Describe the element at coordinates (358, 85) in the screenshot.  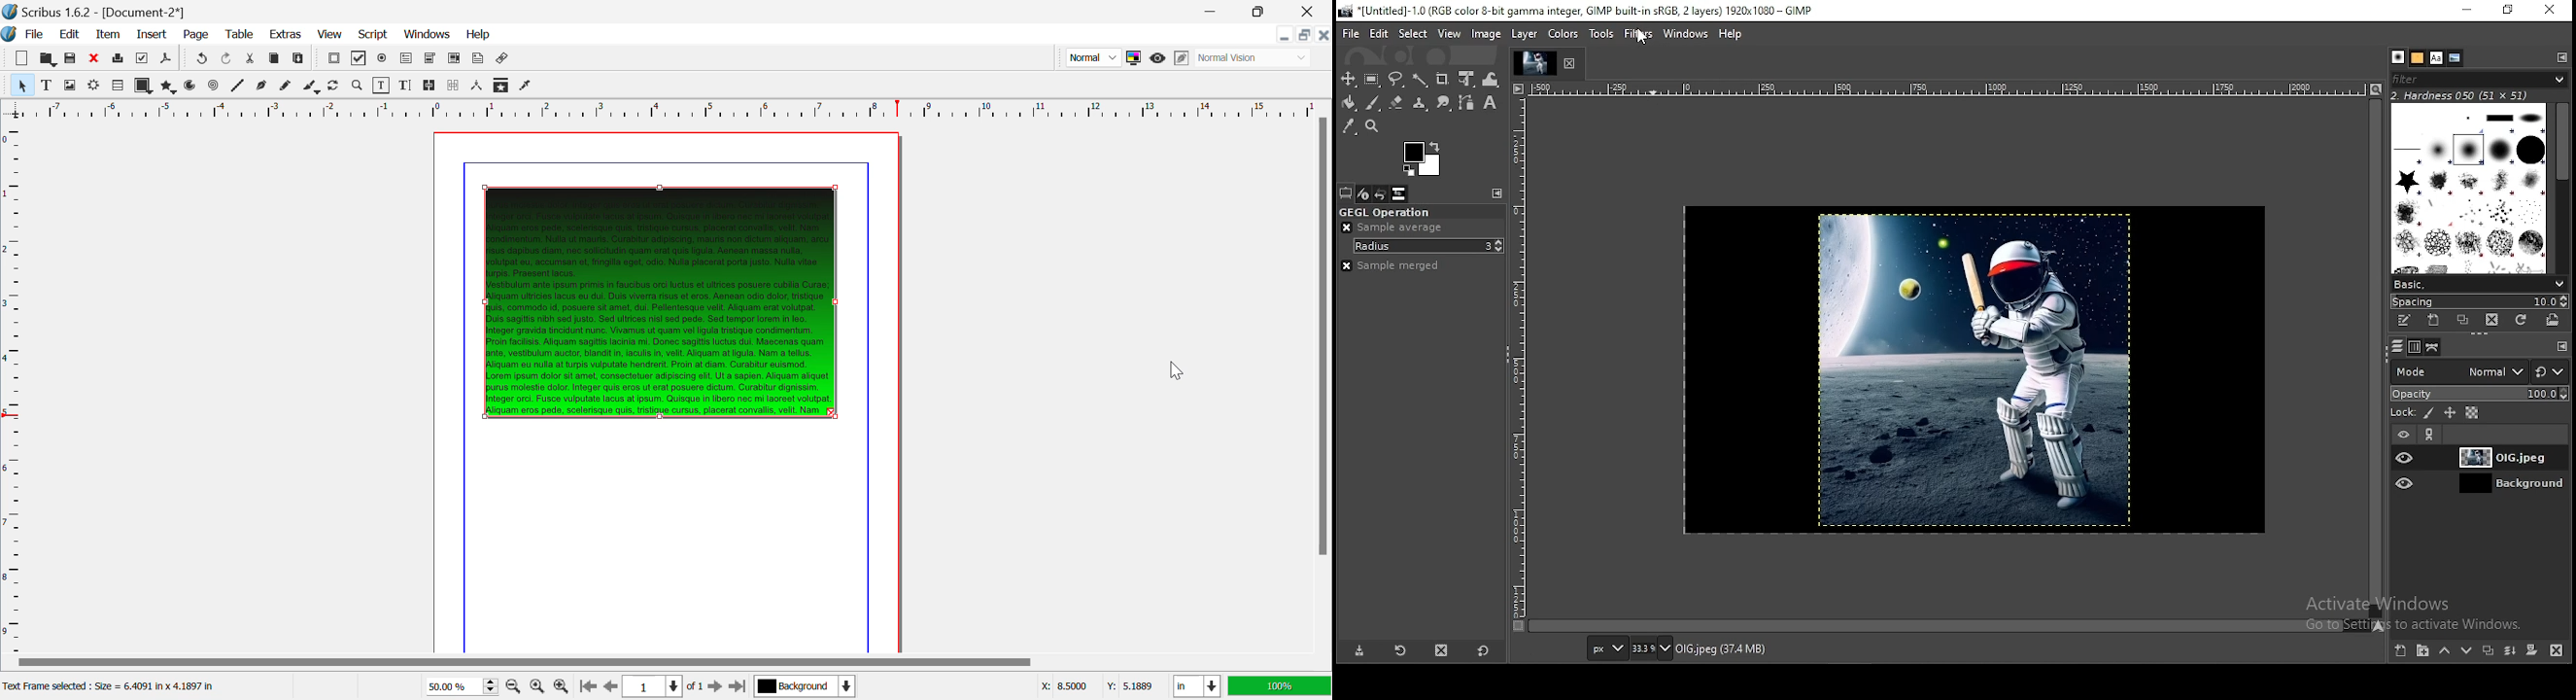
I see `Zoom` at that location.